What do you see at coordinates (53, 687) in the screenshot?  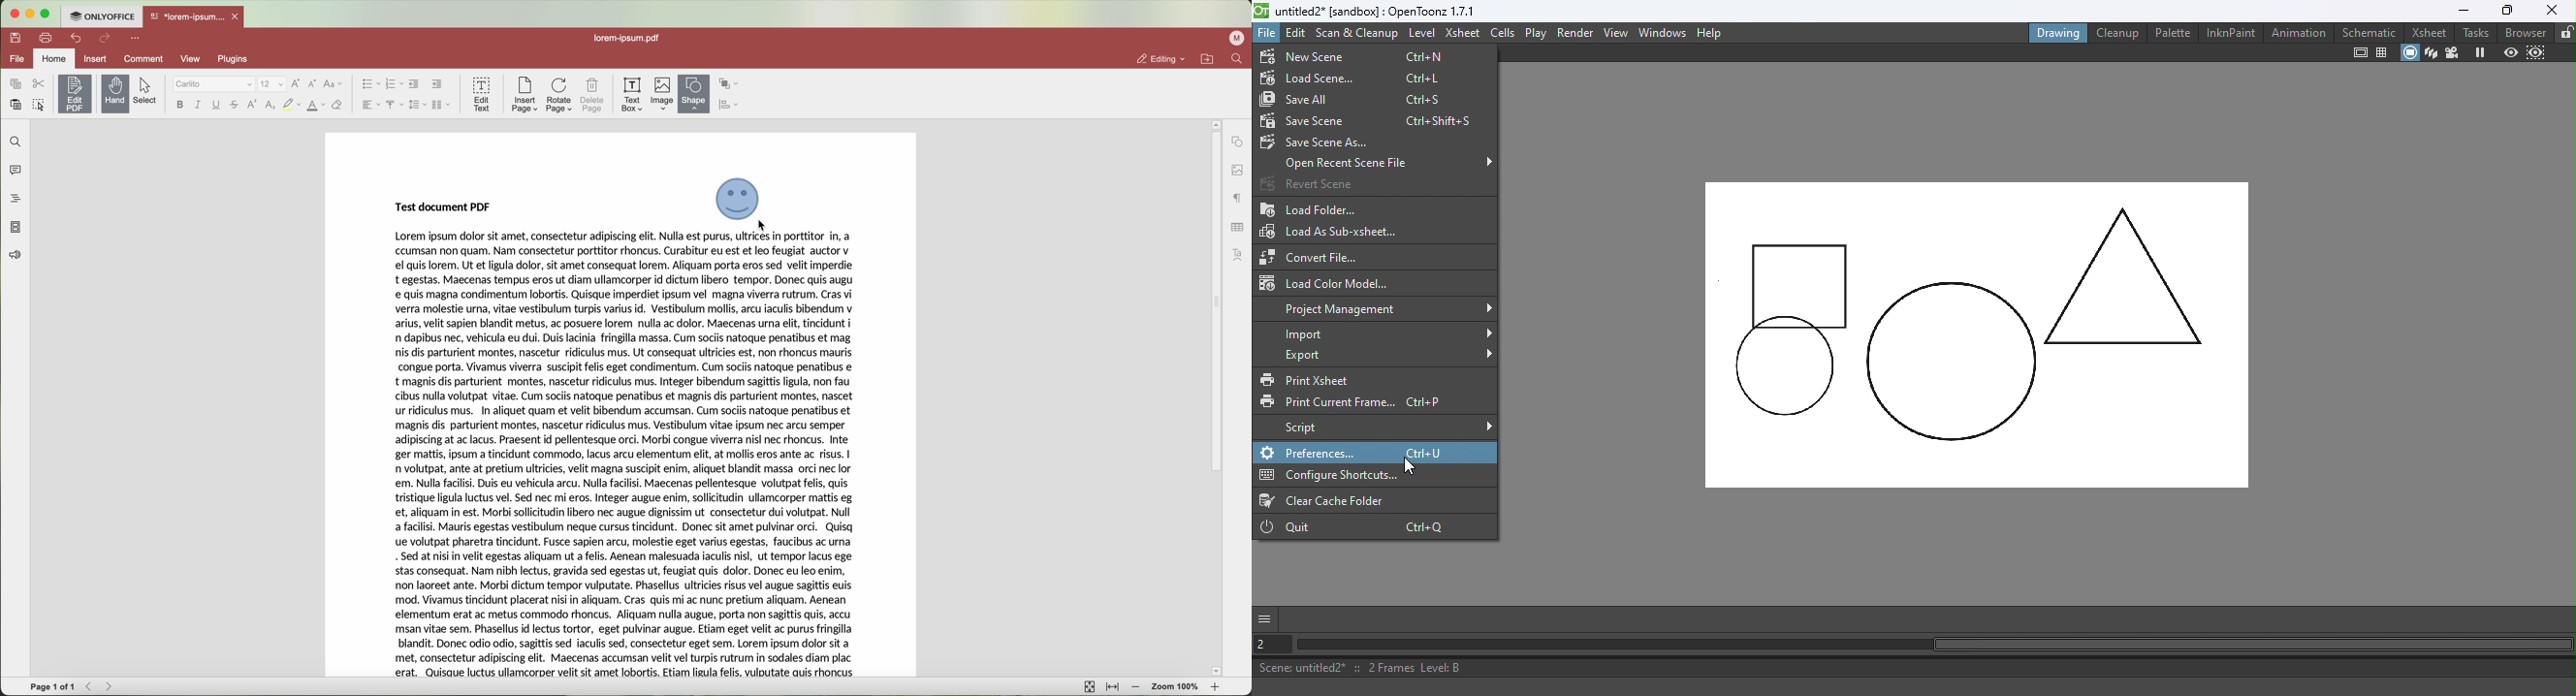 I see `page 1 of 1` at bounding box center [53, 687].